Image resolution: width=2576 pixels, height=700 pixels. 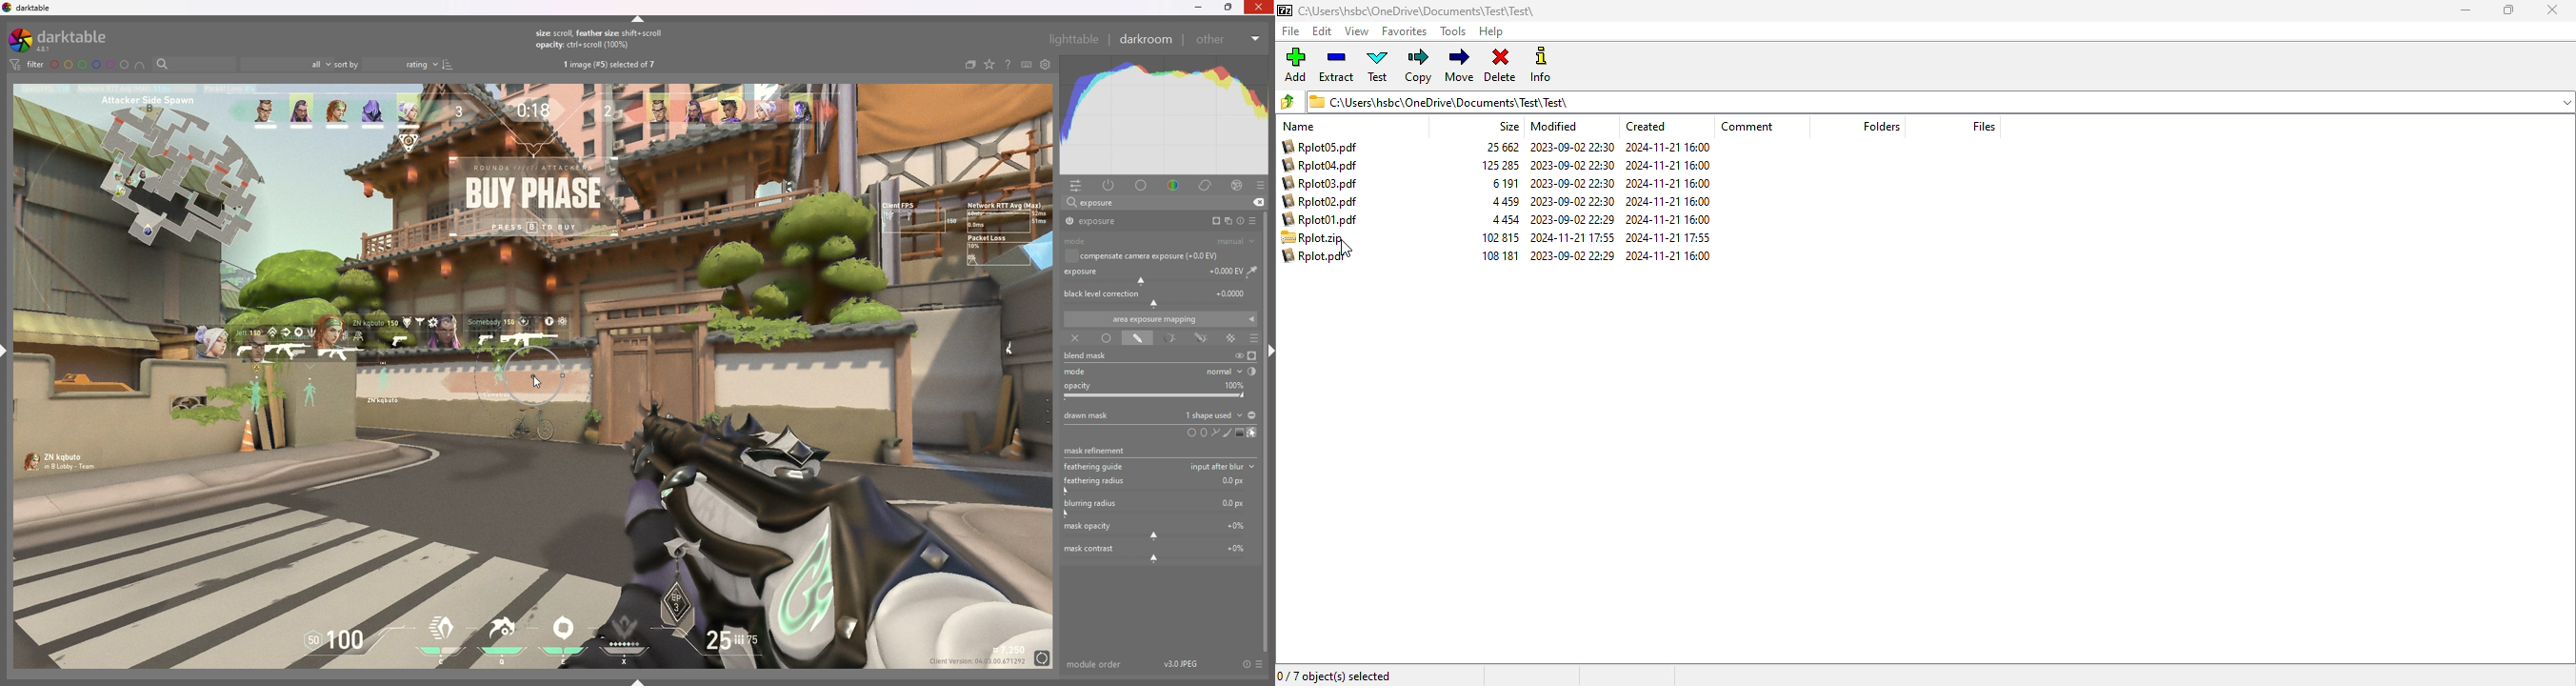 What do you see at coordinates (1224, 433) in the screenshot?
I see `add brush` at bounding box center [1224, 433].